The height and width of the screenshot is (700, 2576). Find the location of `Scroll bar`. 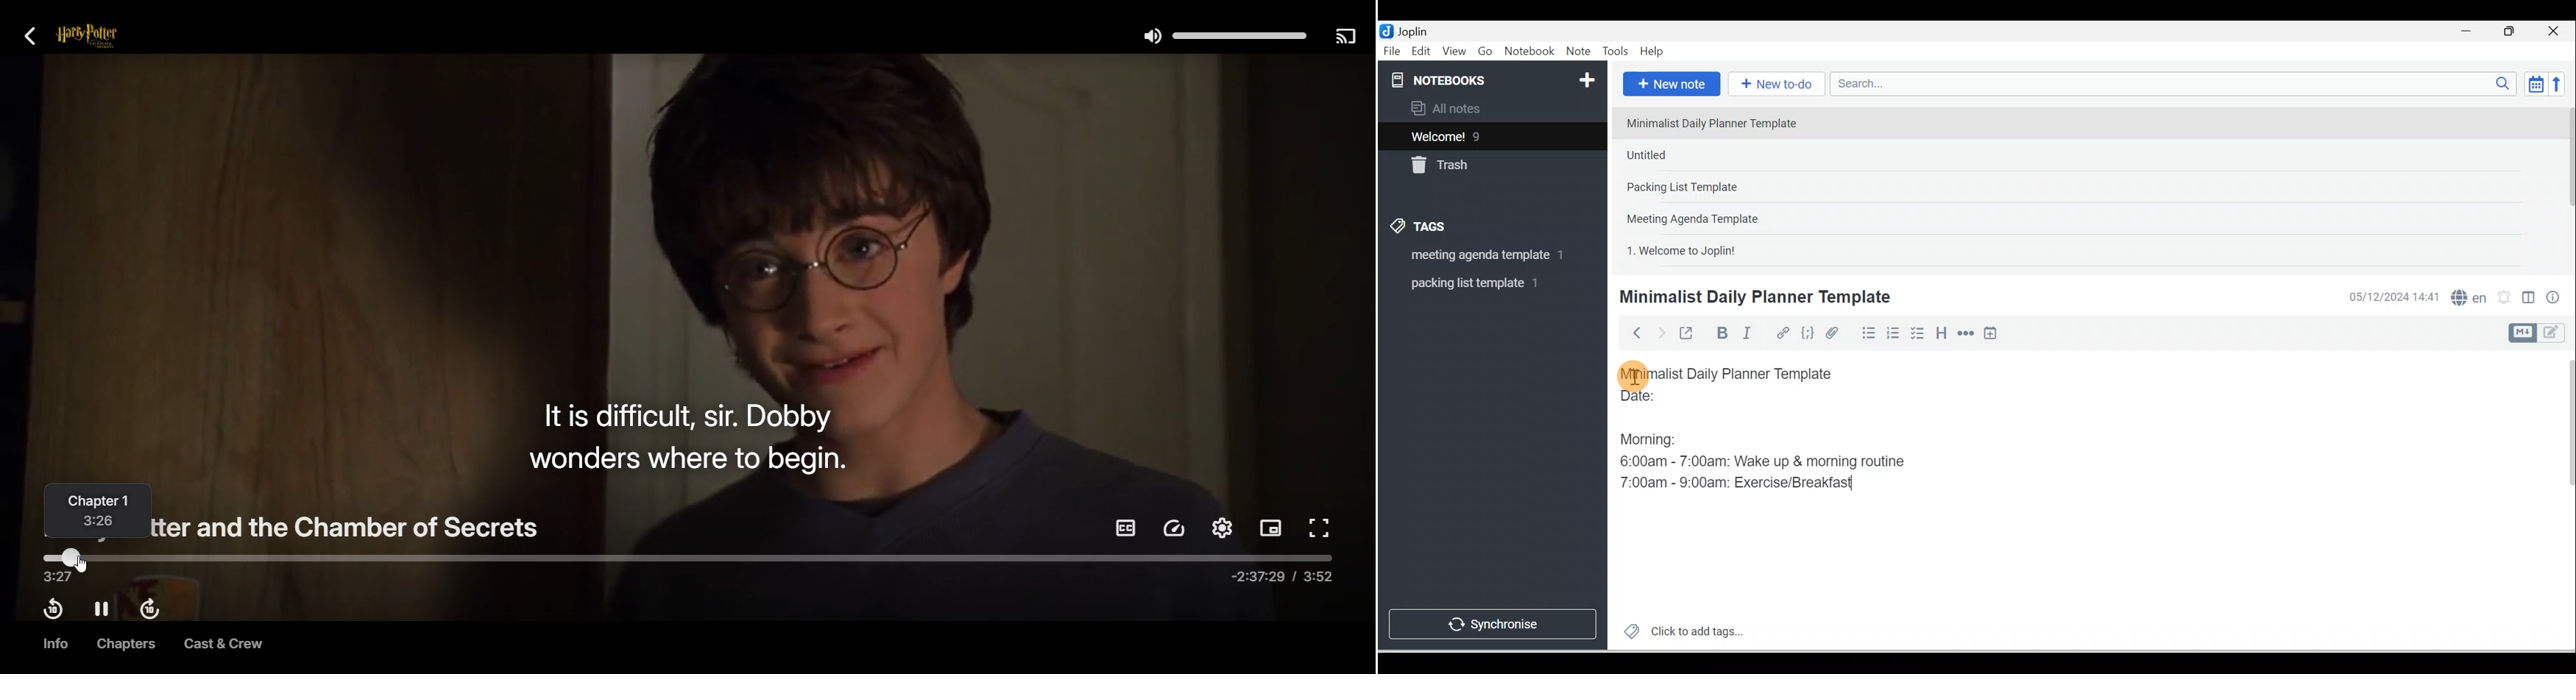

Scroll bar is located at coordinates (2566, 185).